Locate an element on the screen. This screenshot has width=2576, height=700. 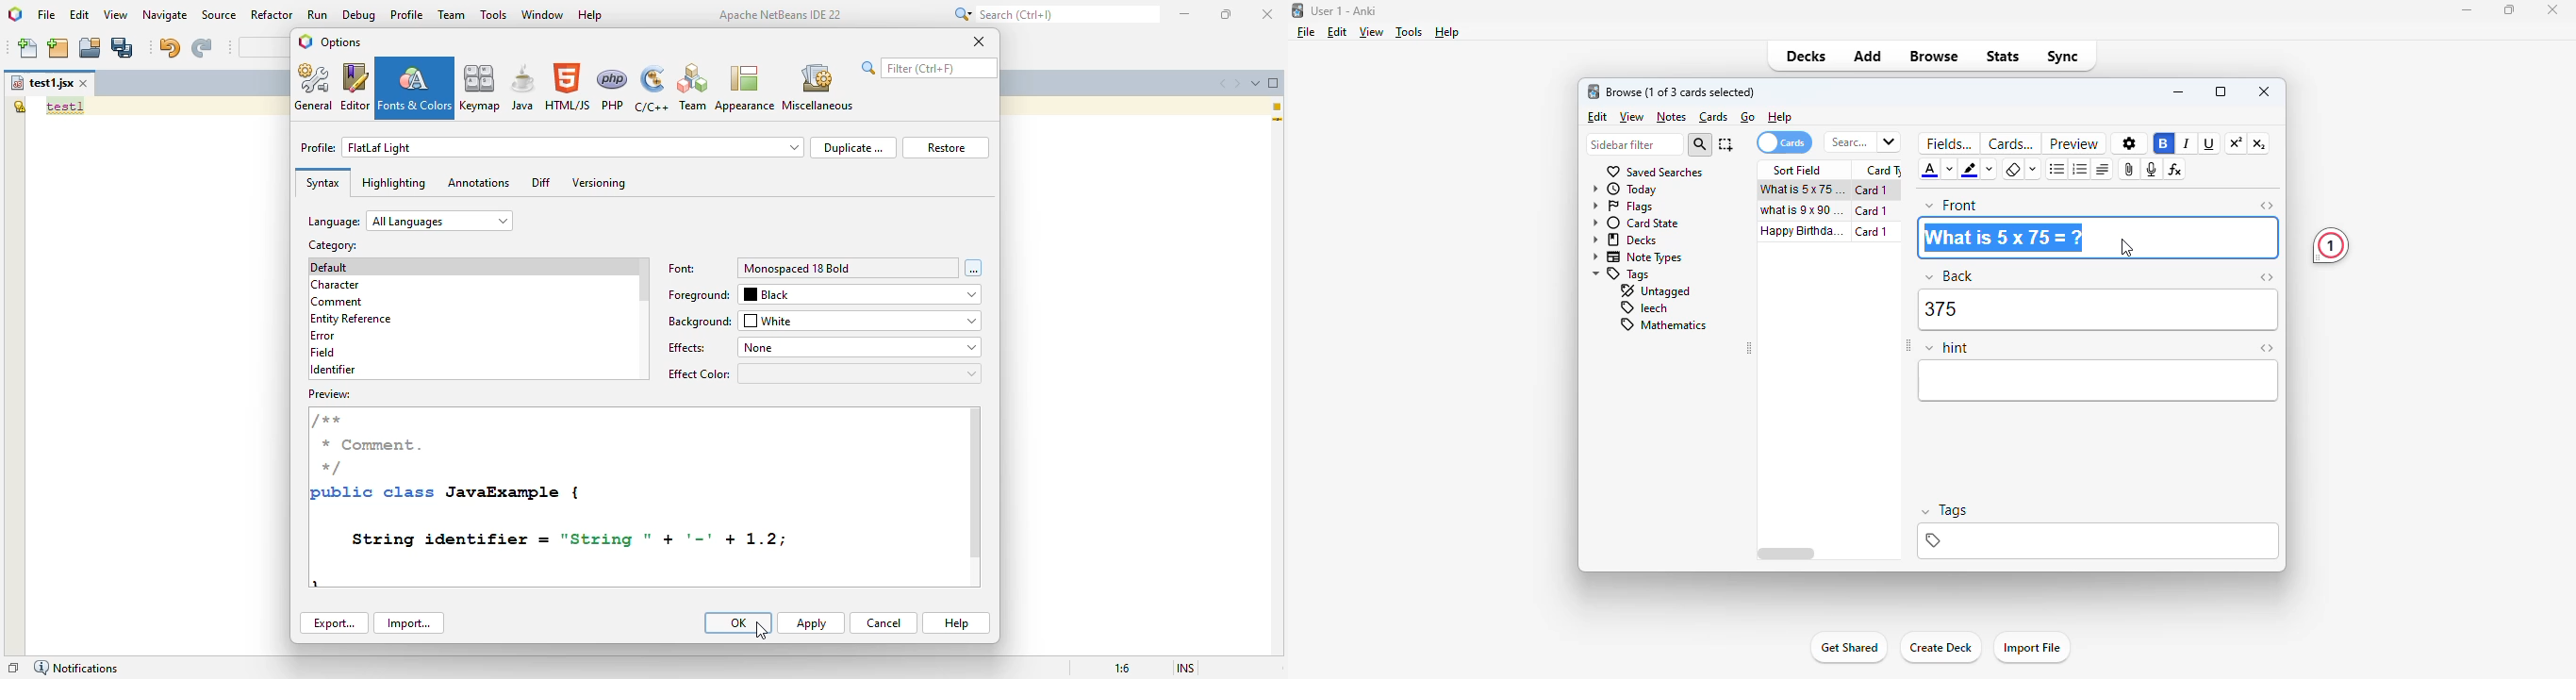
change color is located at coordinates (1990, 171).